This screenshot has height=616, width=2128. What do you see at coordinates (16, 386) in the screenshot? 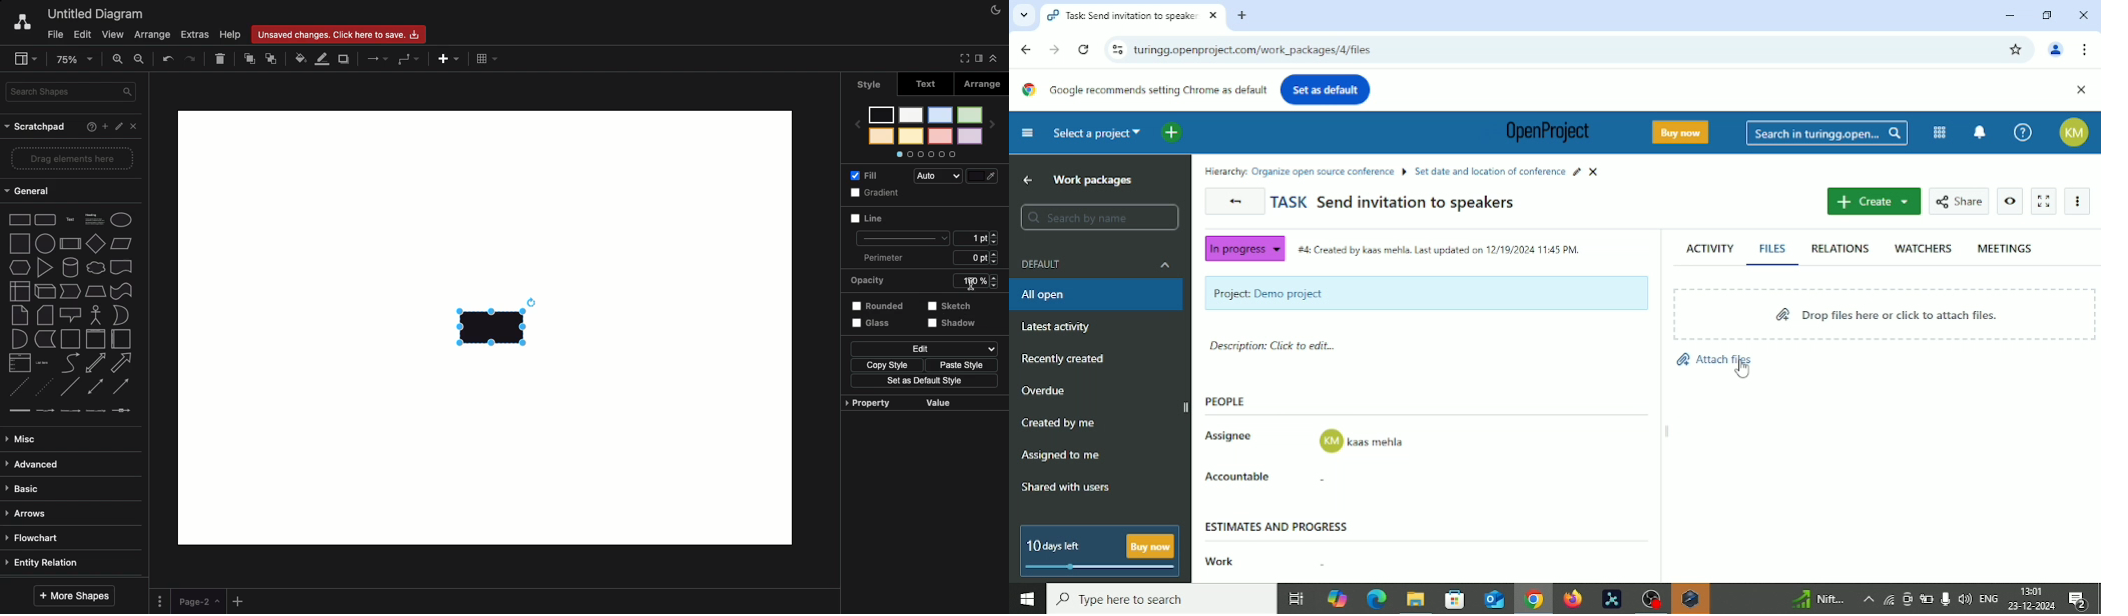
I see `dashed line` at bounding box center [16, 386].